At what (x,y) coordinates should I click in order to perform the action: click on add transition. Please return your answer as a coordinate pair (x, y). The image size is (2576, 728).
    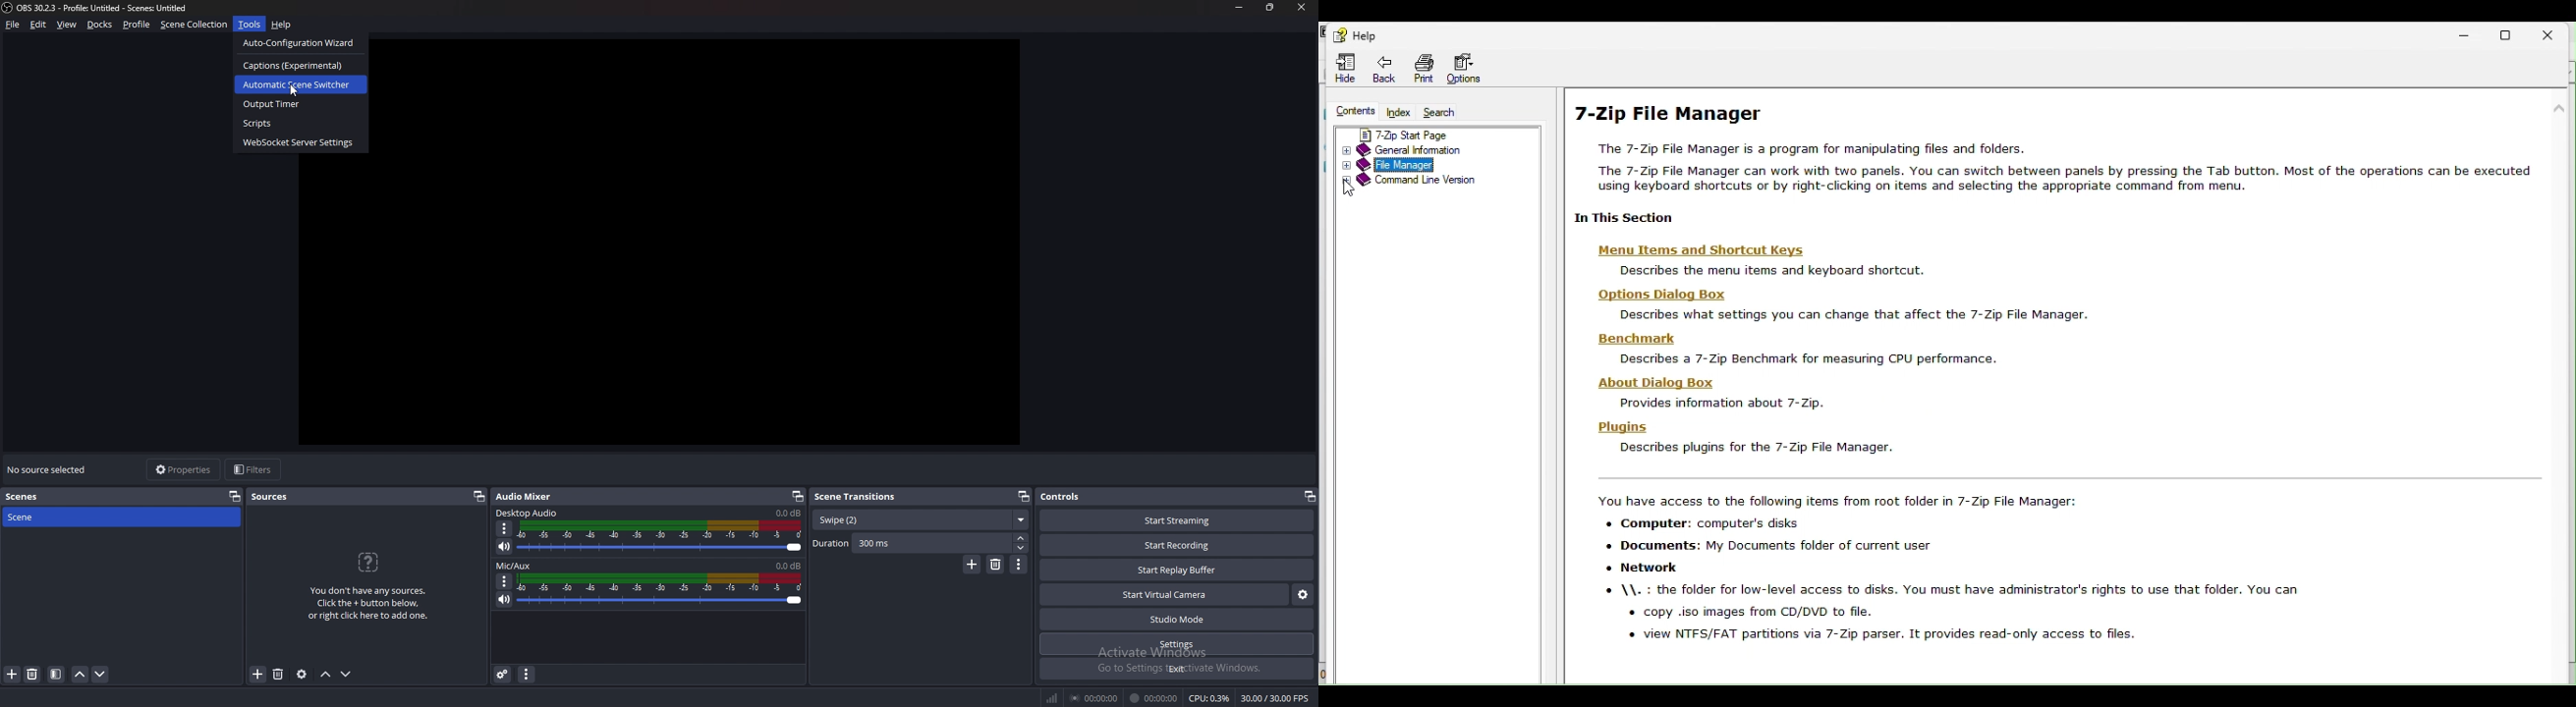
    Looking at the image, I should click on (972, 564).